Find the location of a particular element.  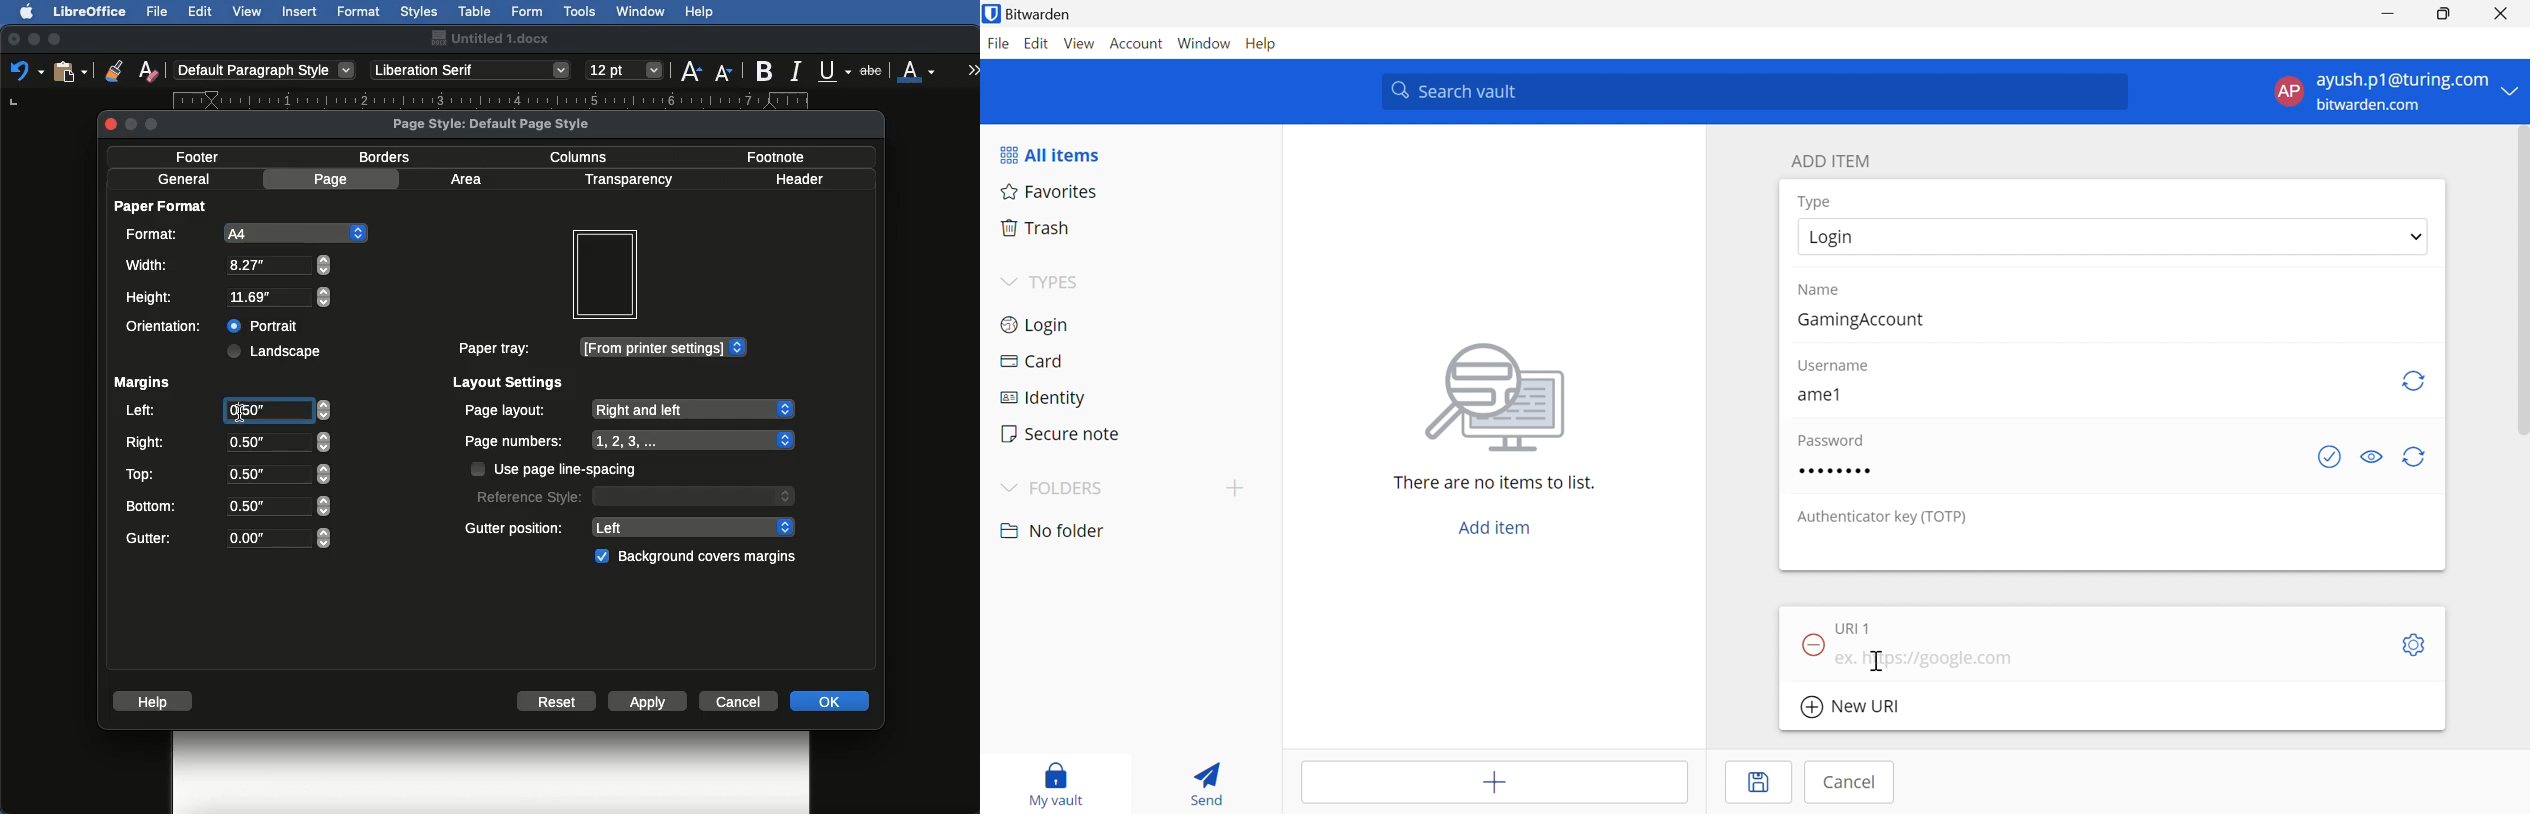

Columns is located at coordinates (584, 155).